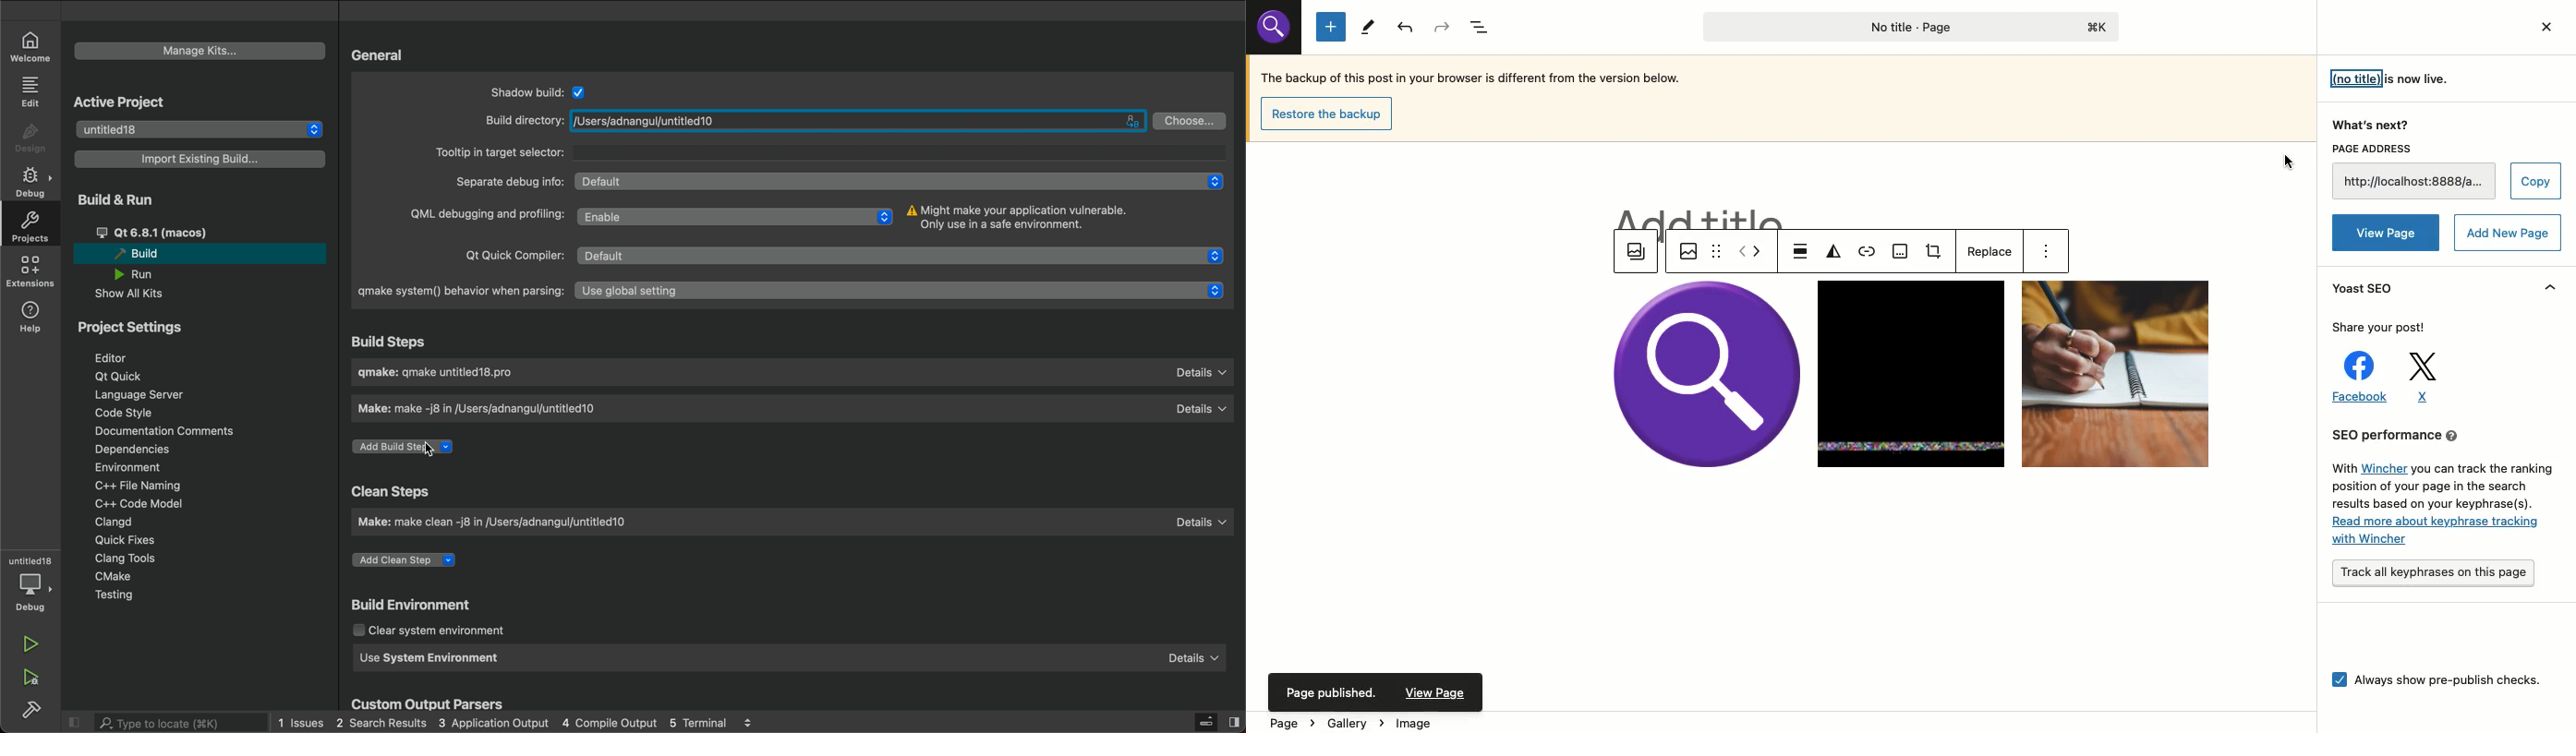  Describe the element at coordinates (1833, 253) in the screenshot. I see `Duo filter` at that location.